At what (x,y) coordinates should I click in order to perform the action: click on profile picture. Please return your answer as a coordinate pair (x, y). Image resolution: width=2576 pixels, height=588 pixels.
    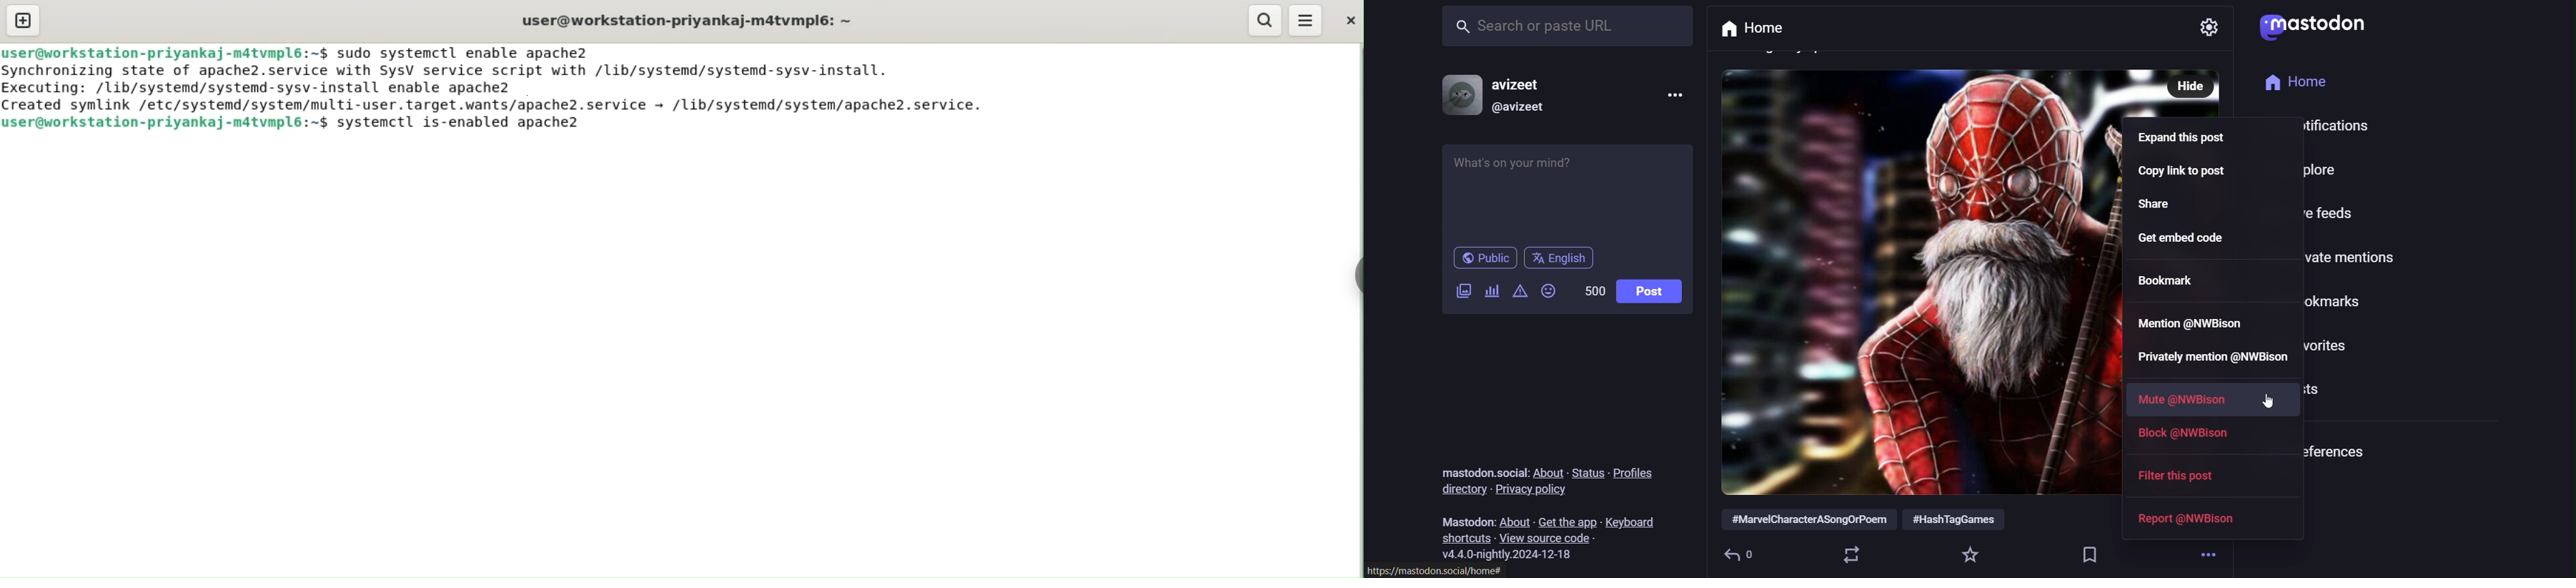
    Looking at the image, I should click on (1455, 96).